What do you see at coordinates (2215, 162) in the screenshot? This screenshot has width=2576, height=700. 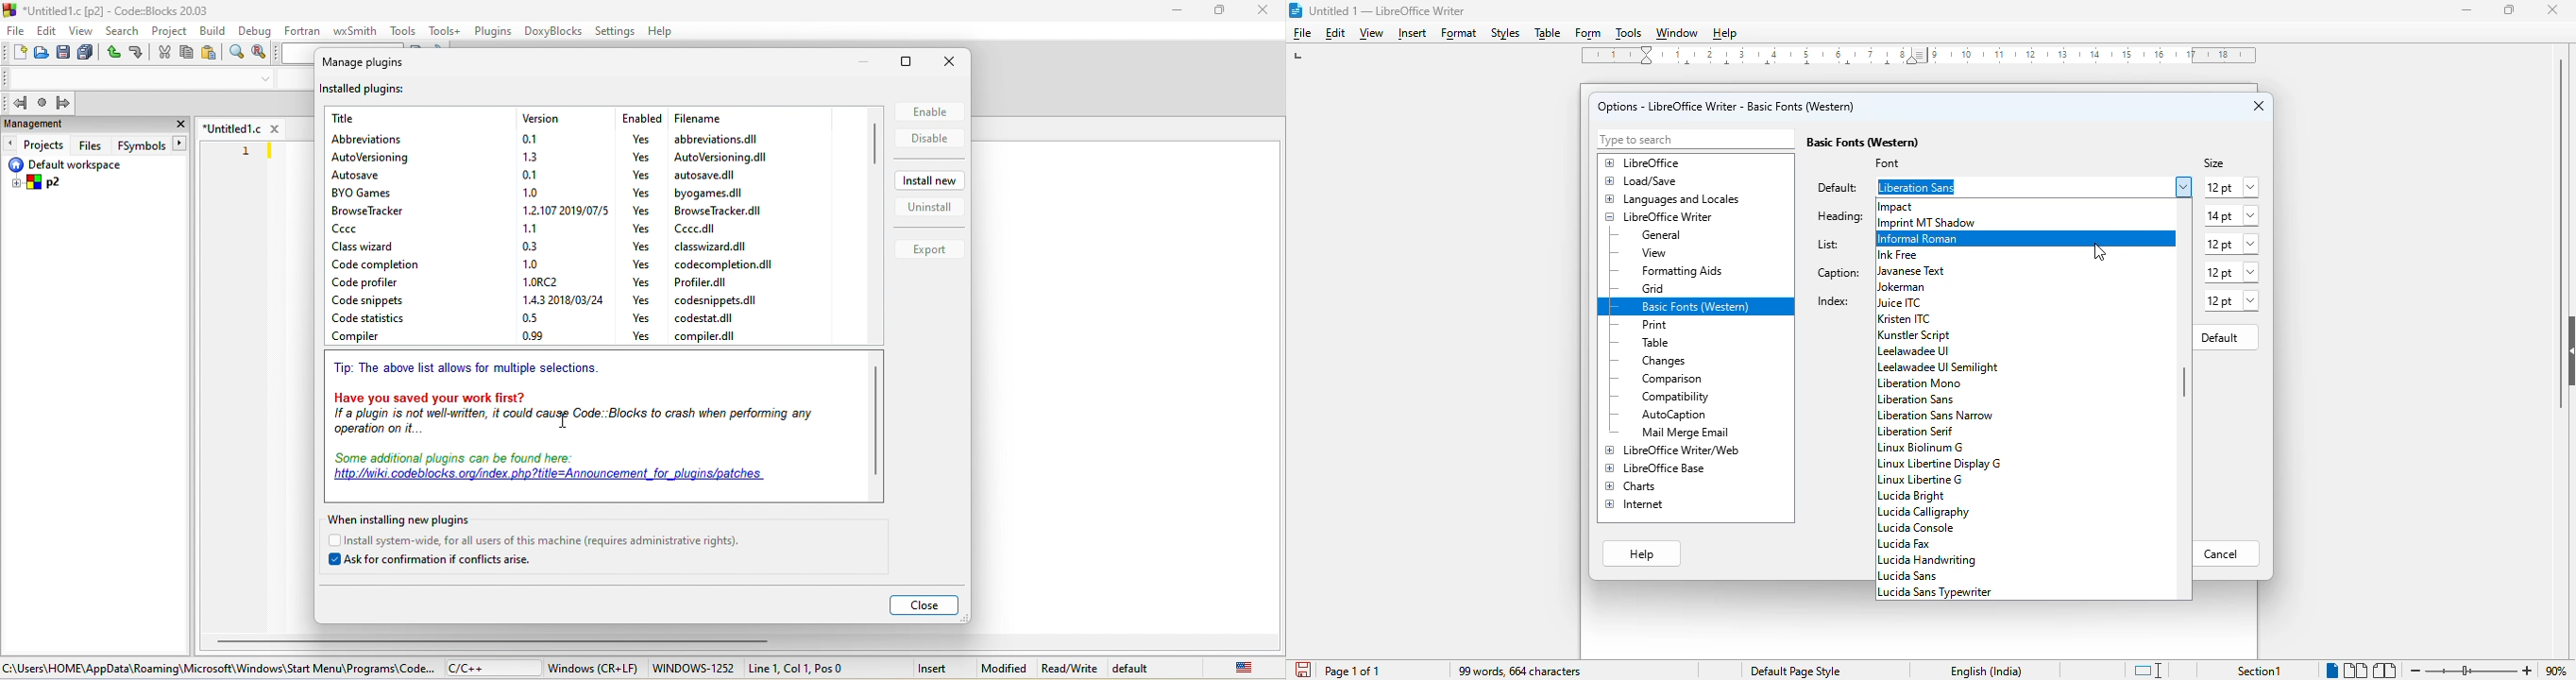 I see `size` at bounding box center [2215, 162].